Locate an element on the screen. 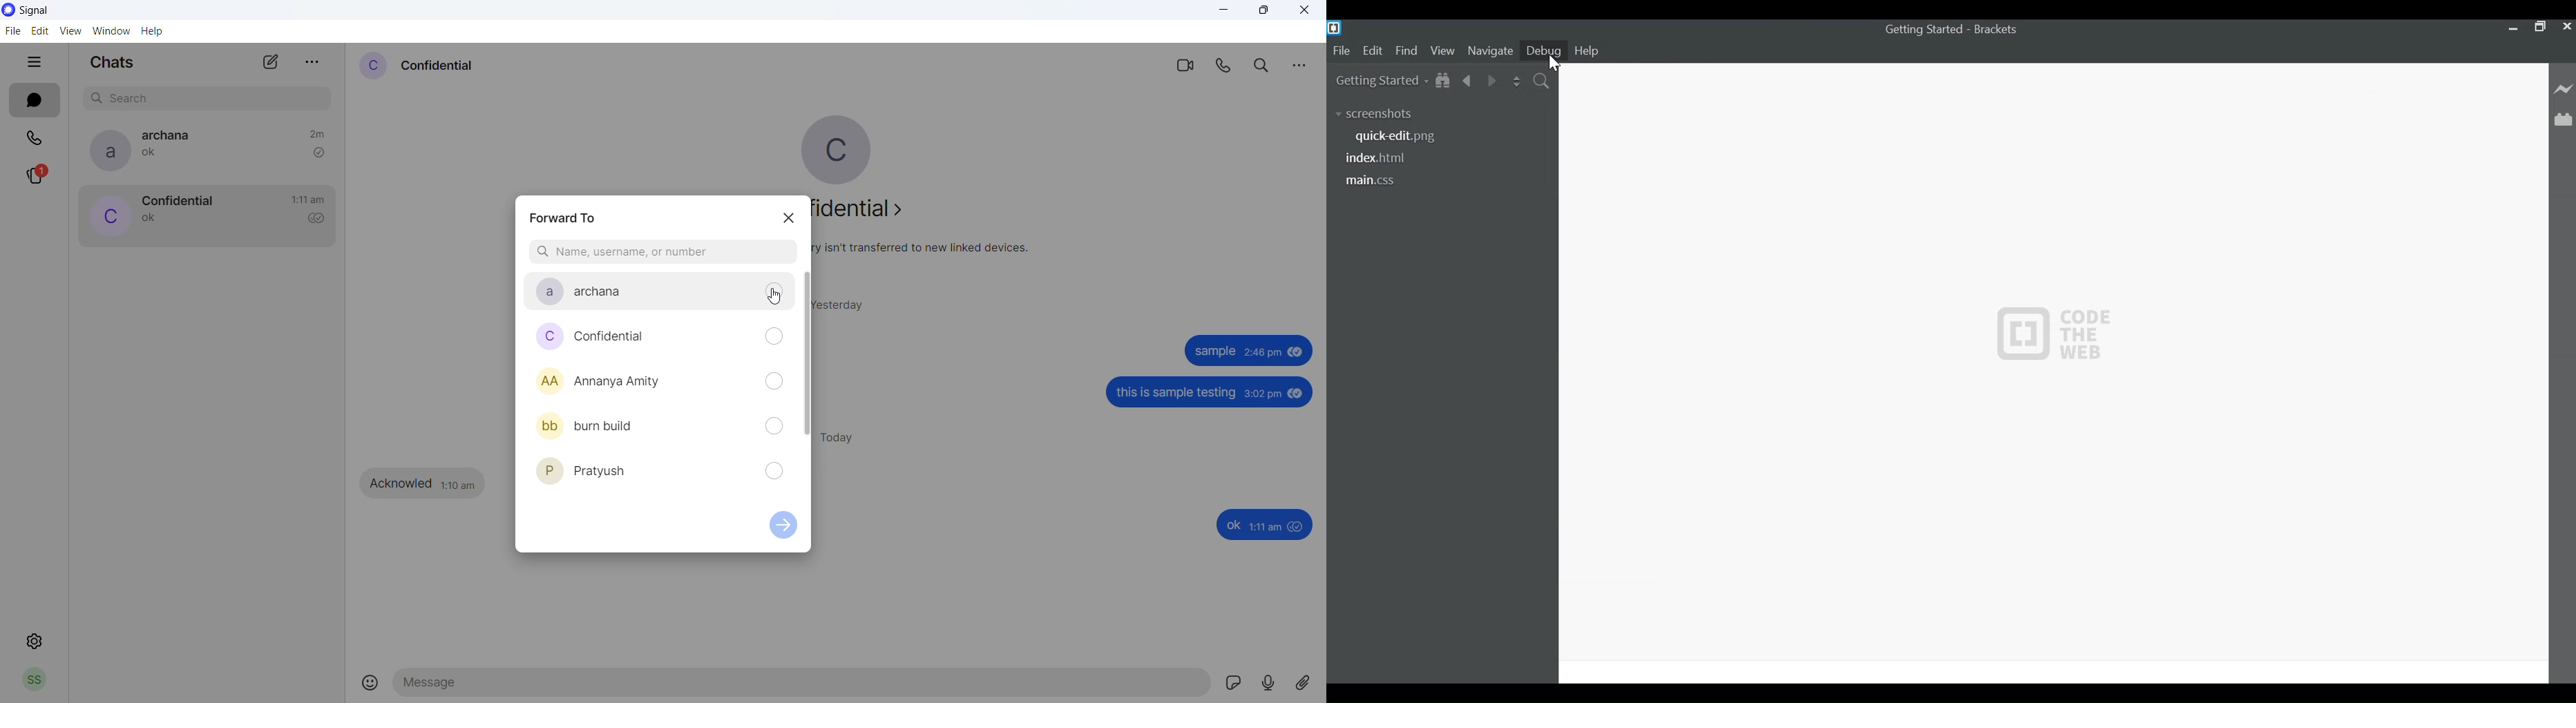 Image resolution: width=2576 pixels, height=728 pixels. video call is located at coordinates (1183, 64).